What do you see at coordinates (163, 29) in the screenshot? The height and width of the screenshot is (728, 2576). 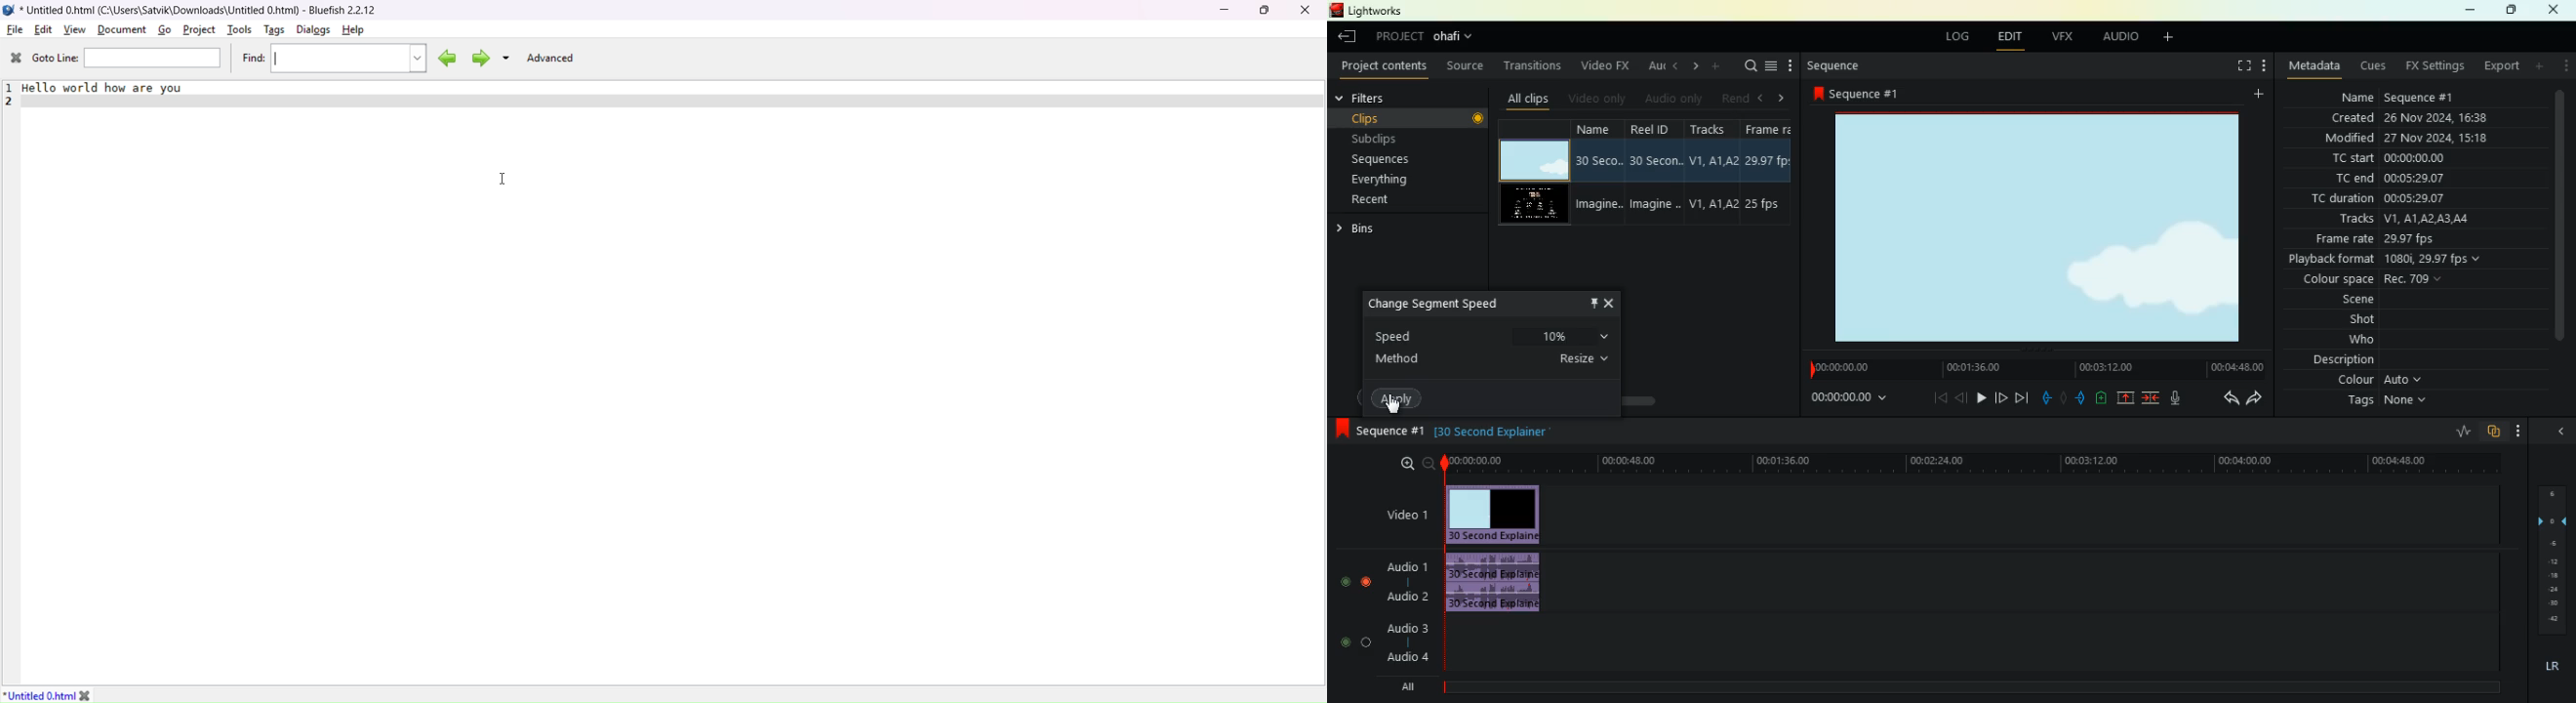 I see `go` at bounding box center [163, 29].